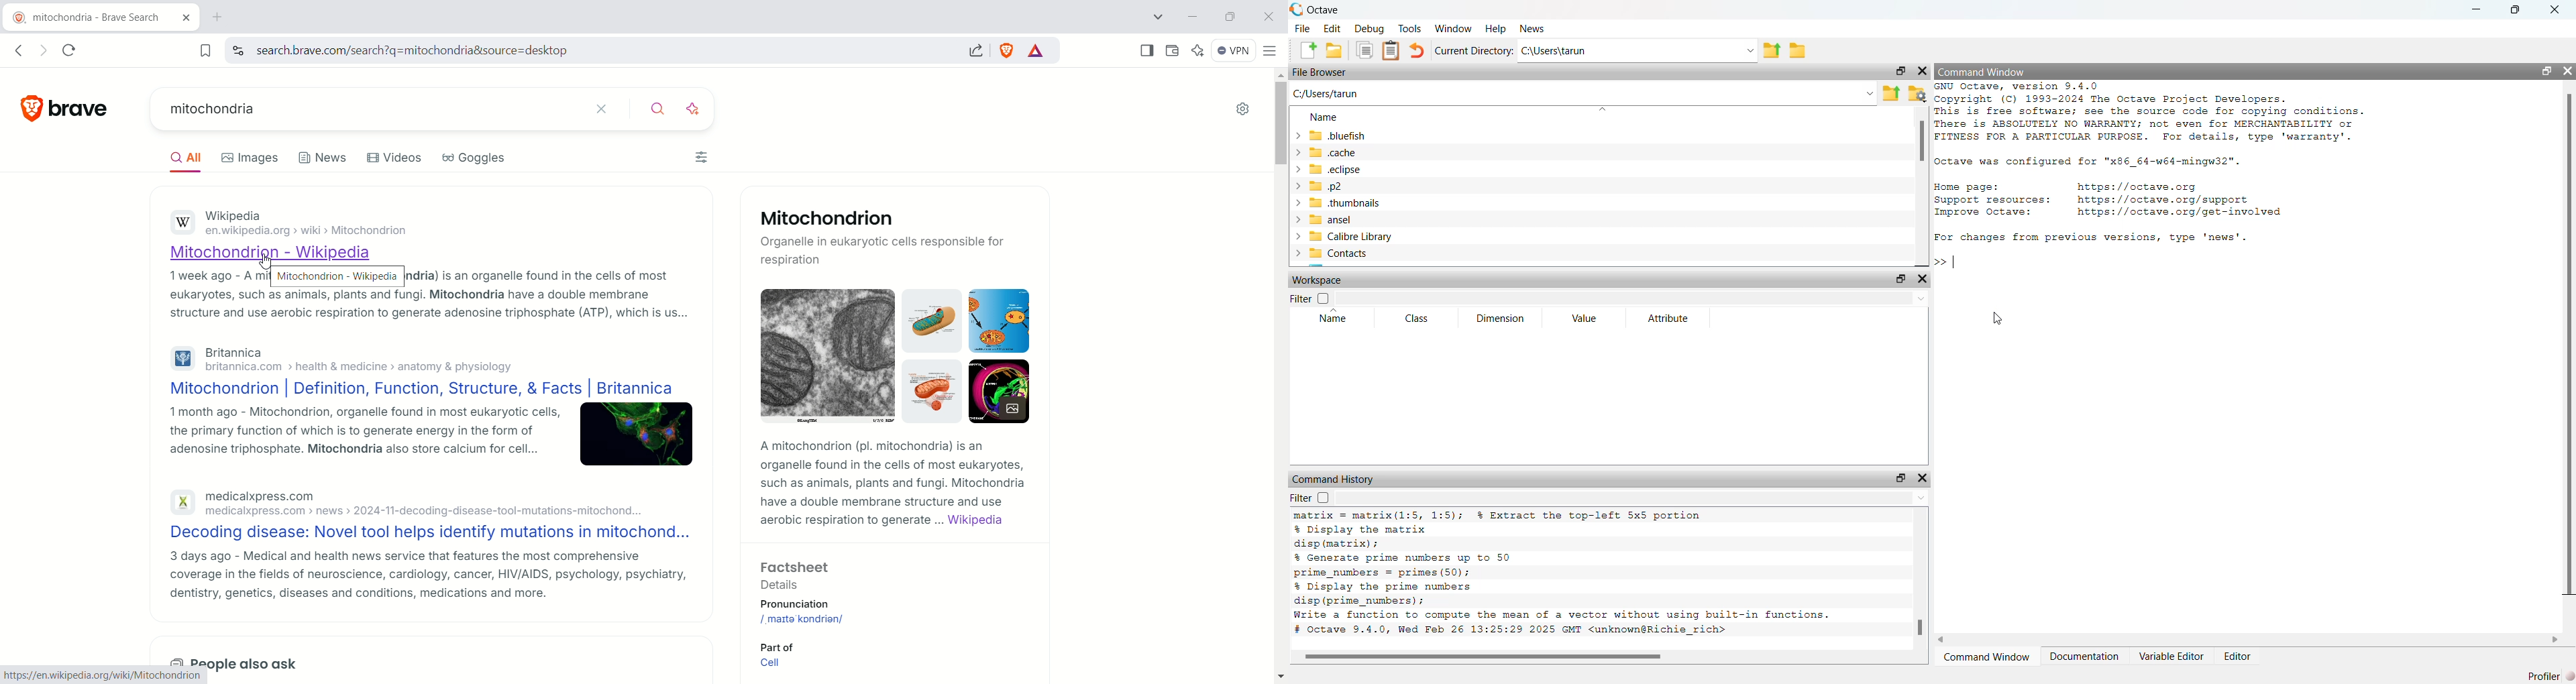 This screenshot has height=700, width=2576. Describe the element at coordinates (1923, 71) in the screenshot. I see `close` at that location.